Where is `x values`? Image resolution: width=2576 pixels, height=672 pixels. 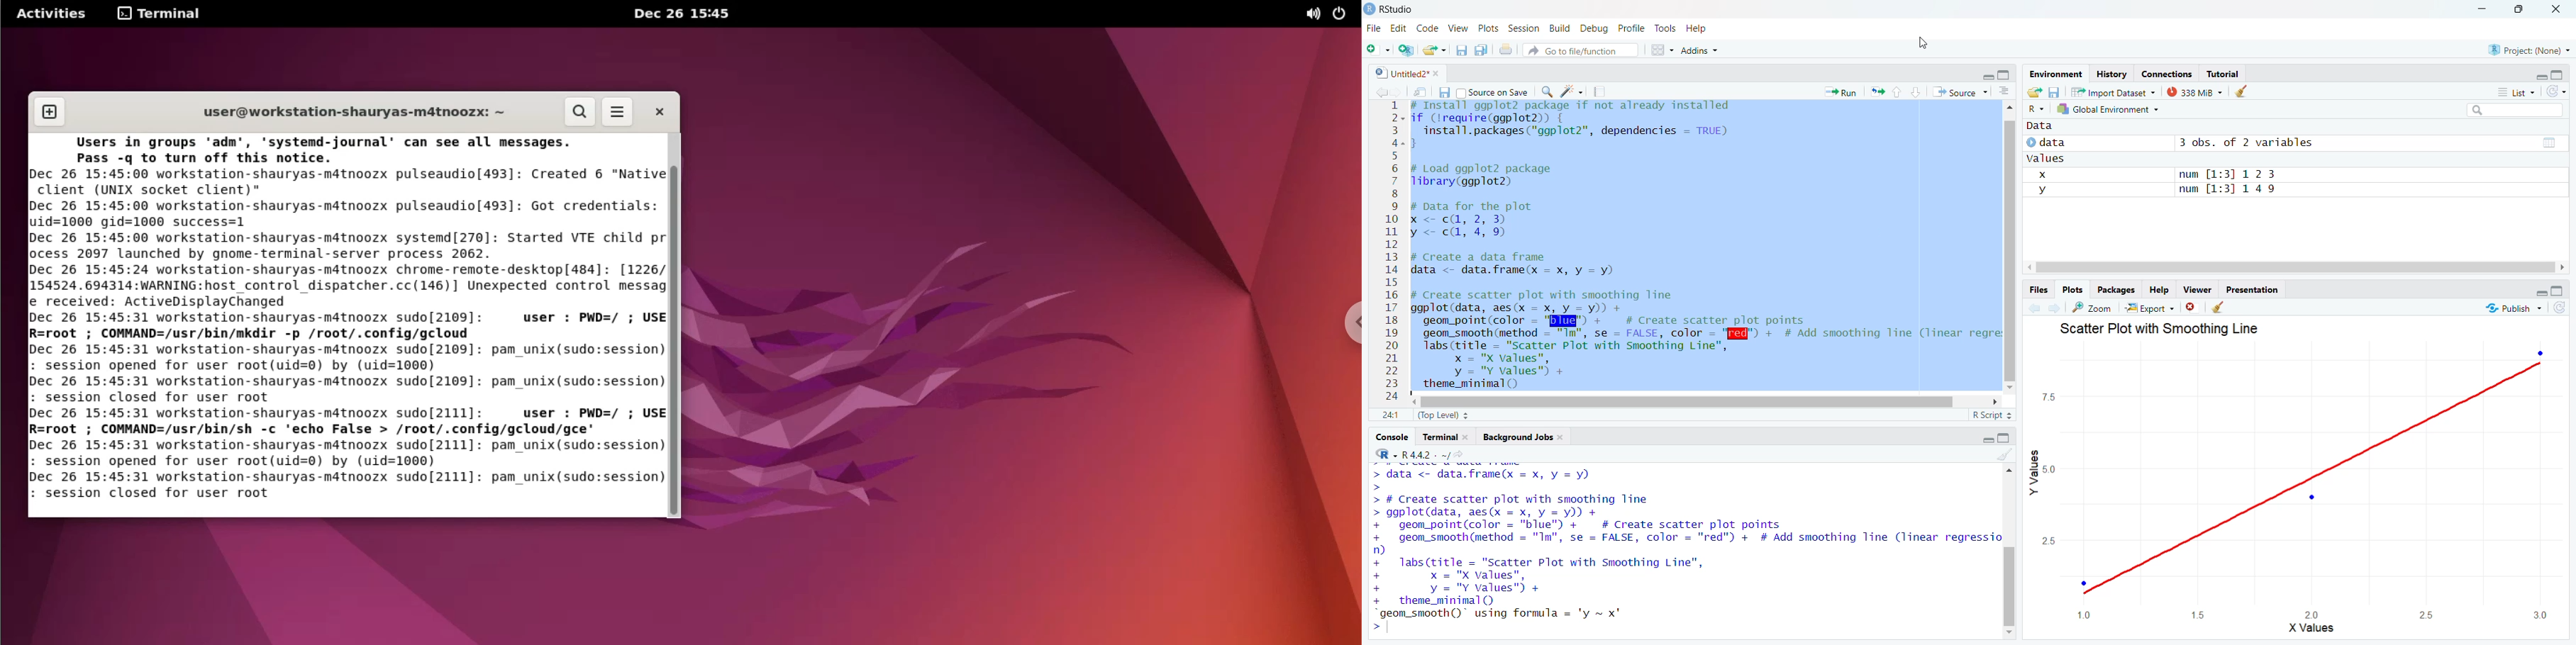 x values is located at coordinates (2312, 630).